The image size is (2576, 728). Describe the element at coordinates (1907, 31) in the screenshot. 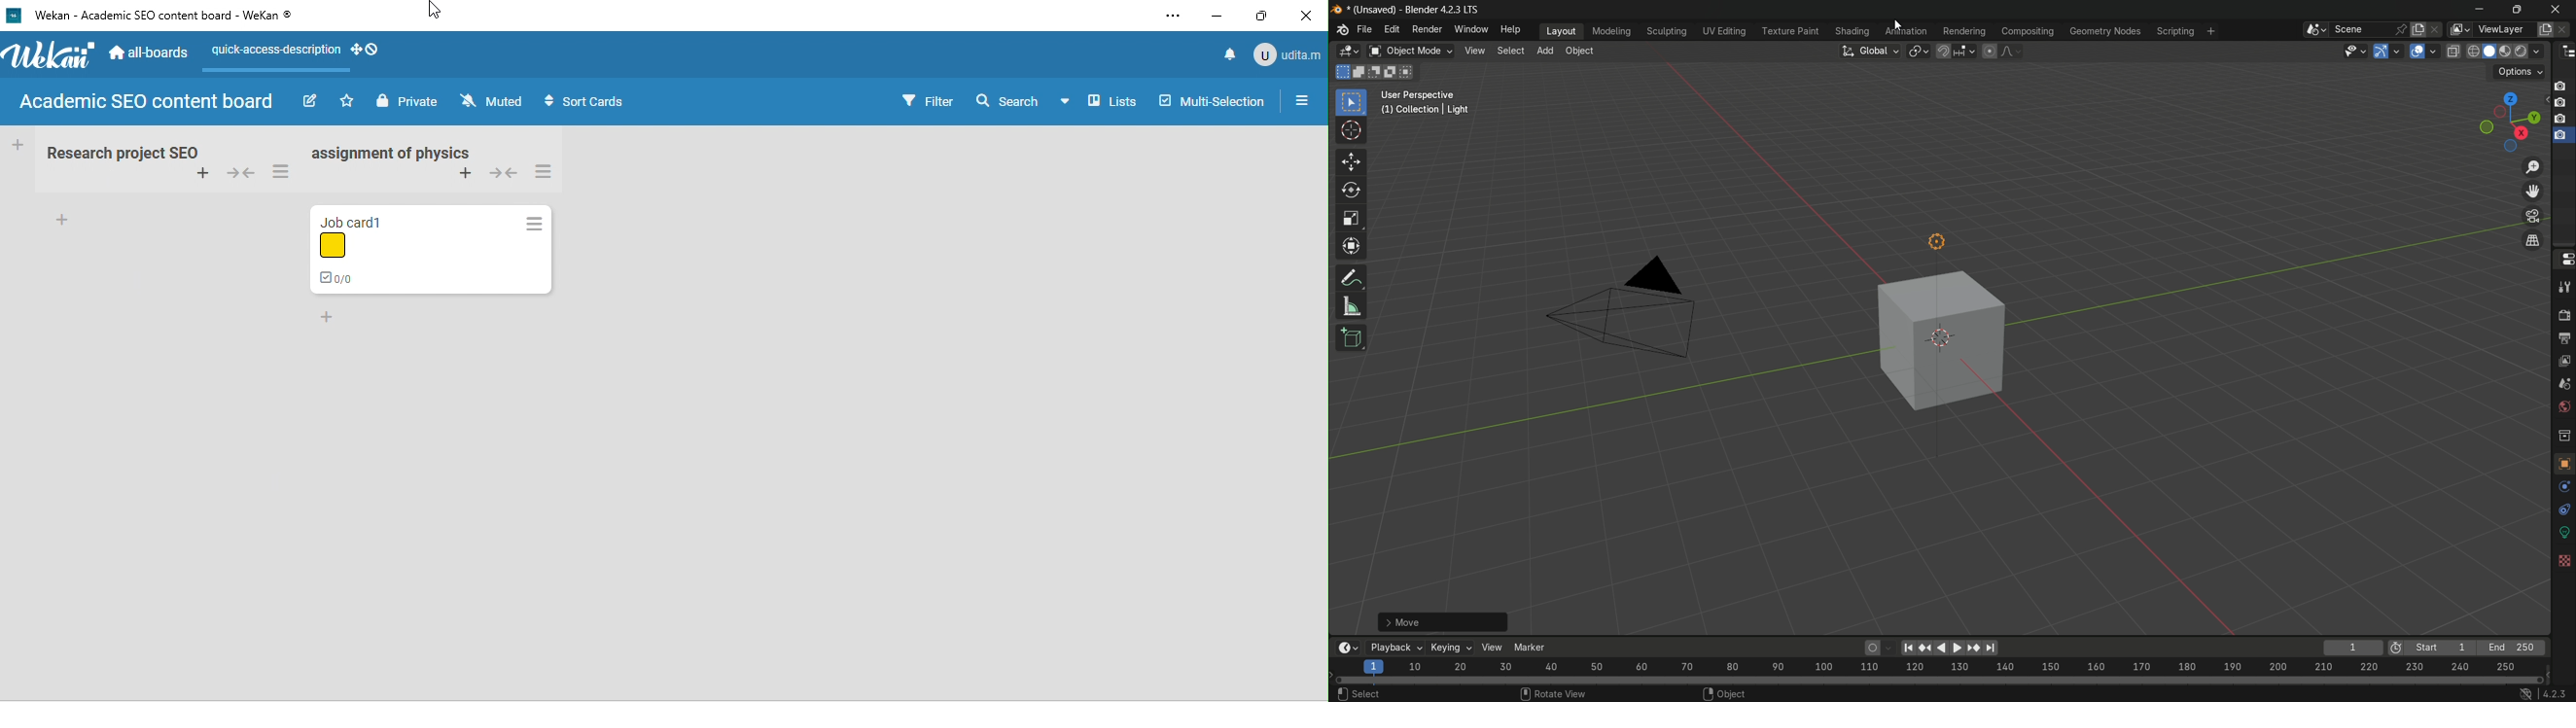

I see `animation menu` at that location.